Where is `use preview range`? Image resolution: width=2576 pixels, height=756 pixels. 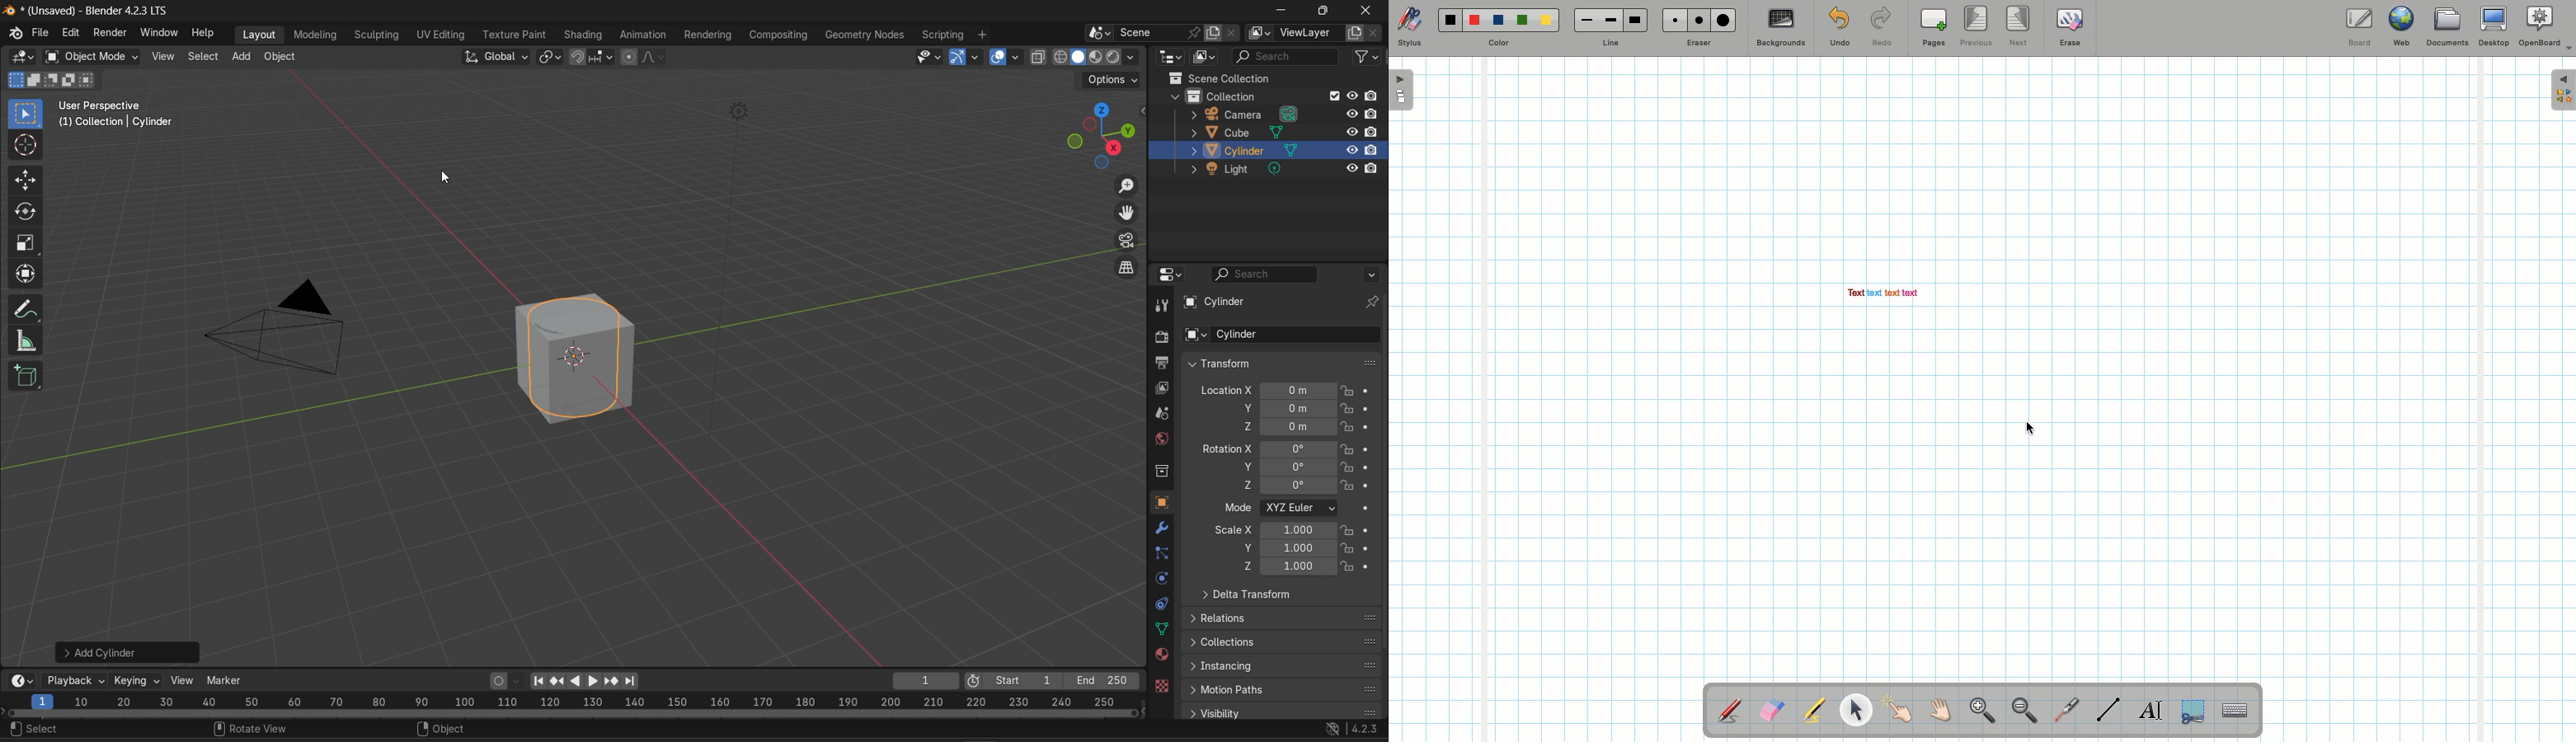 use preview range is located at coordinates (979, 678).